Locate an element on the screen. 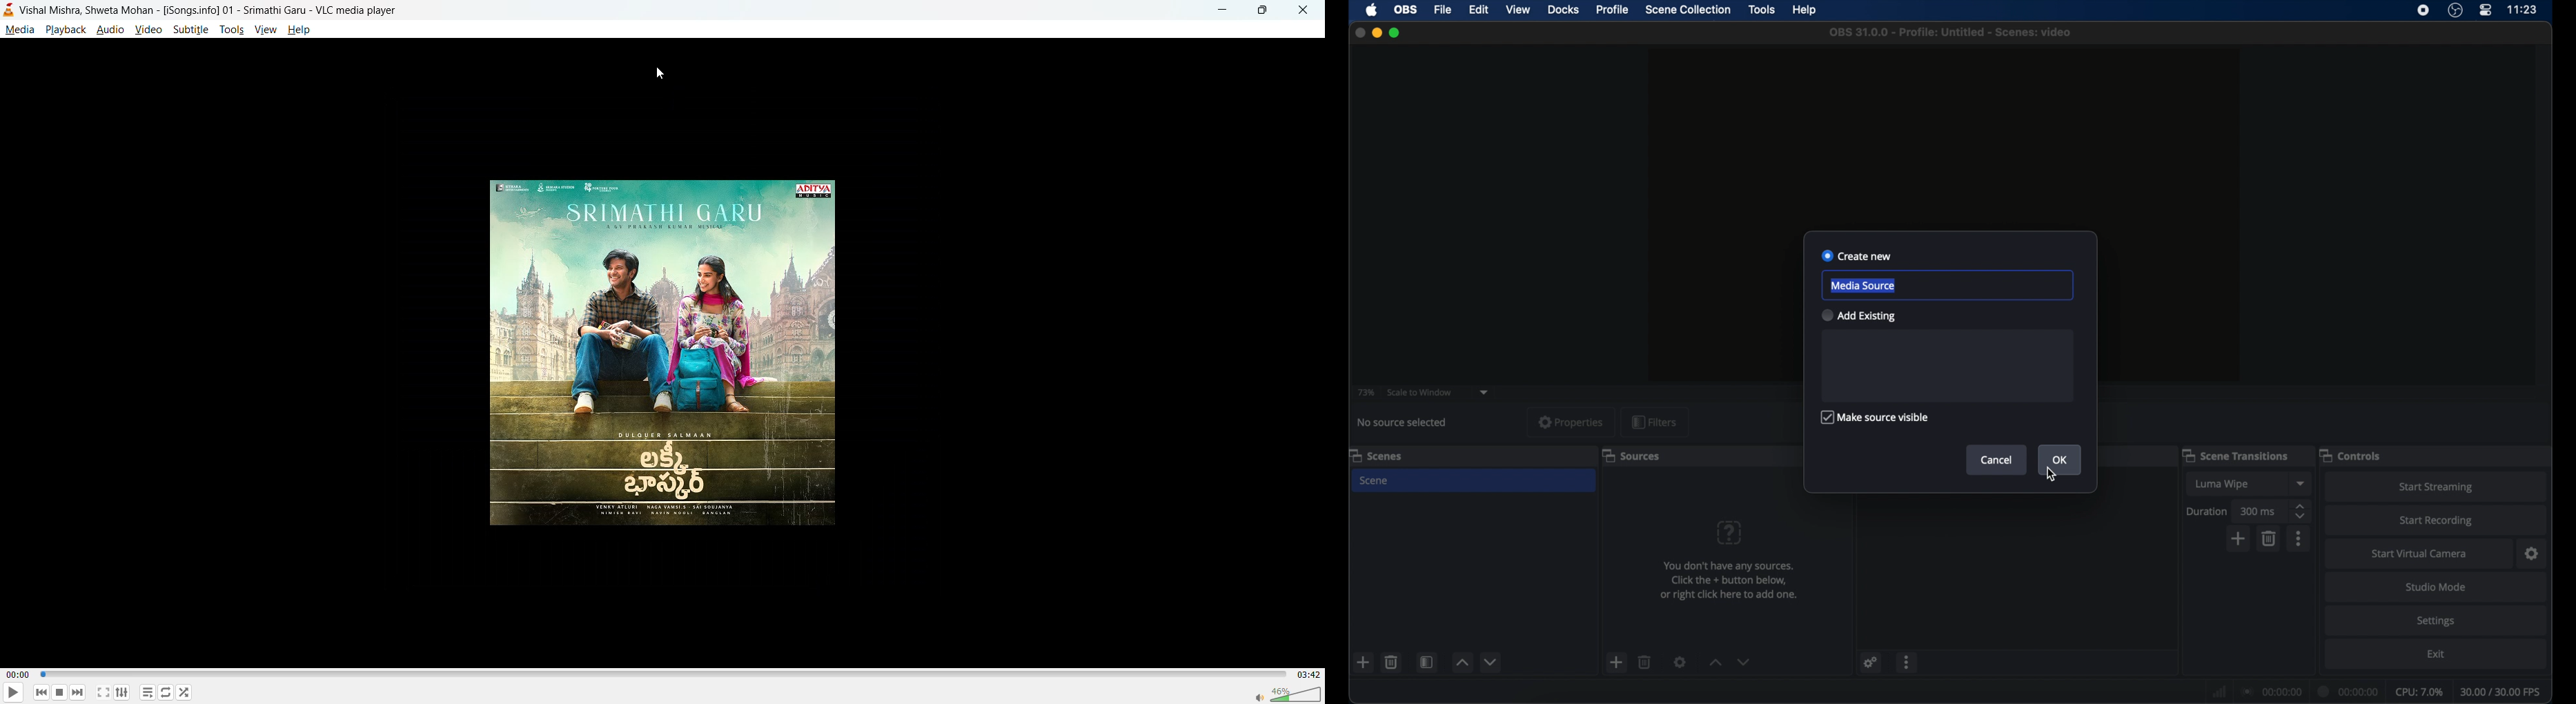  scene filters is located at coordinates (1428, 662).